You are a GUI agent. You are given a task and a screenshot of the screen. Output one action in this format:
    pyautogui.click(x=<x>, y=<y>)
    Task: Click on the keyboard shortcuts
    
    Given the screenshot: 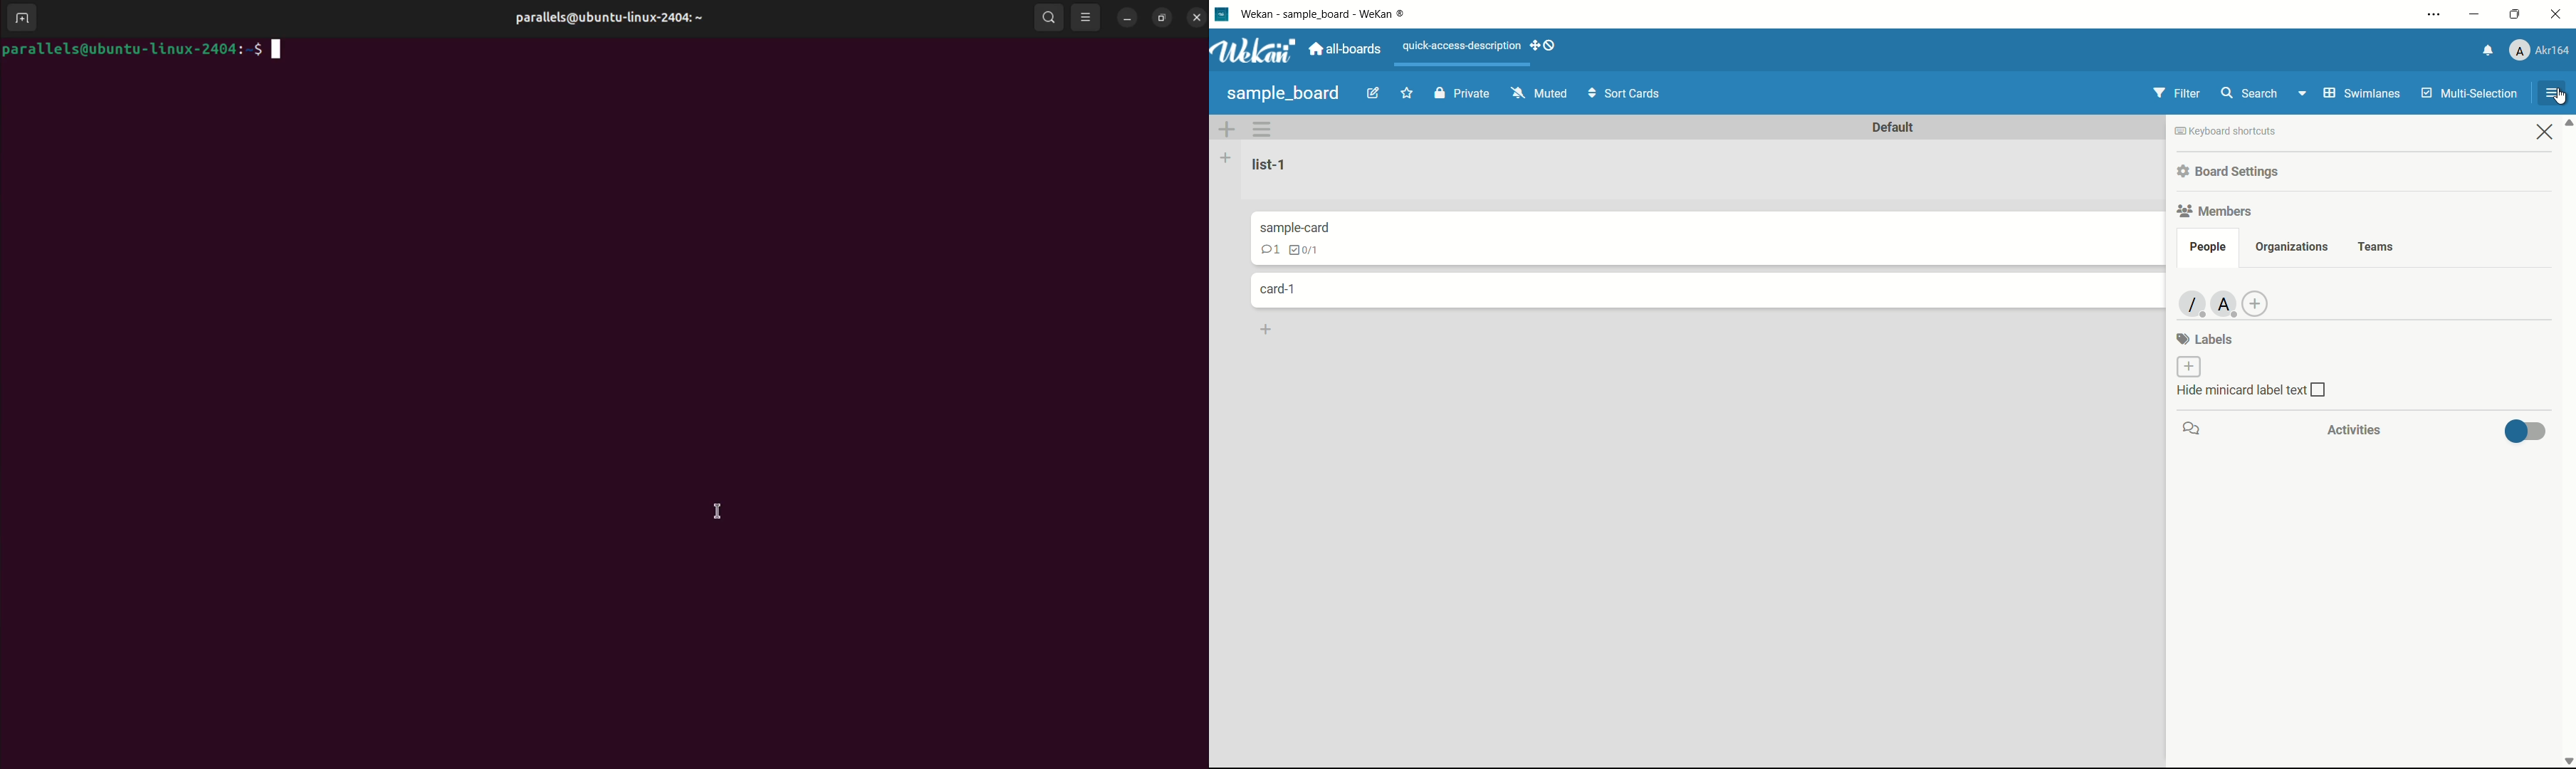 What is the action you would take?
    pyautogui.click(x=2222, y=130)
    